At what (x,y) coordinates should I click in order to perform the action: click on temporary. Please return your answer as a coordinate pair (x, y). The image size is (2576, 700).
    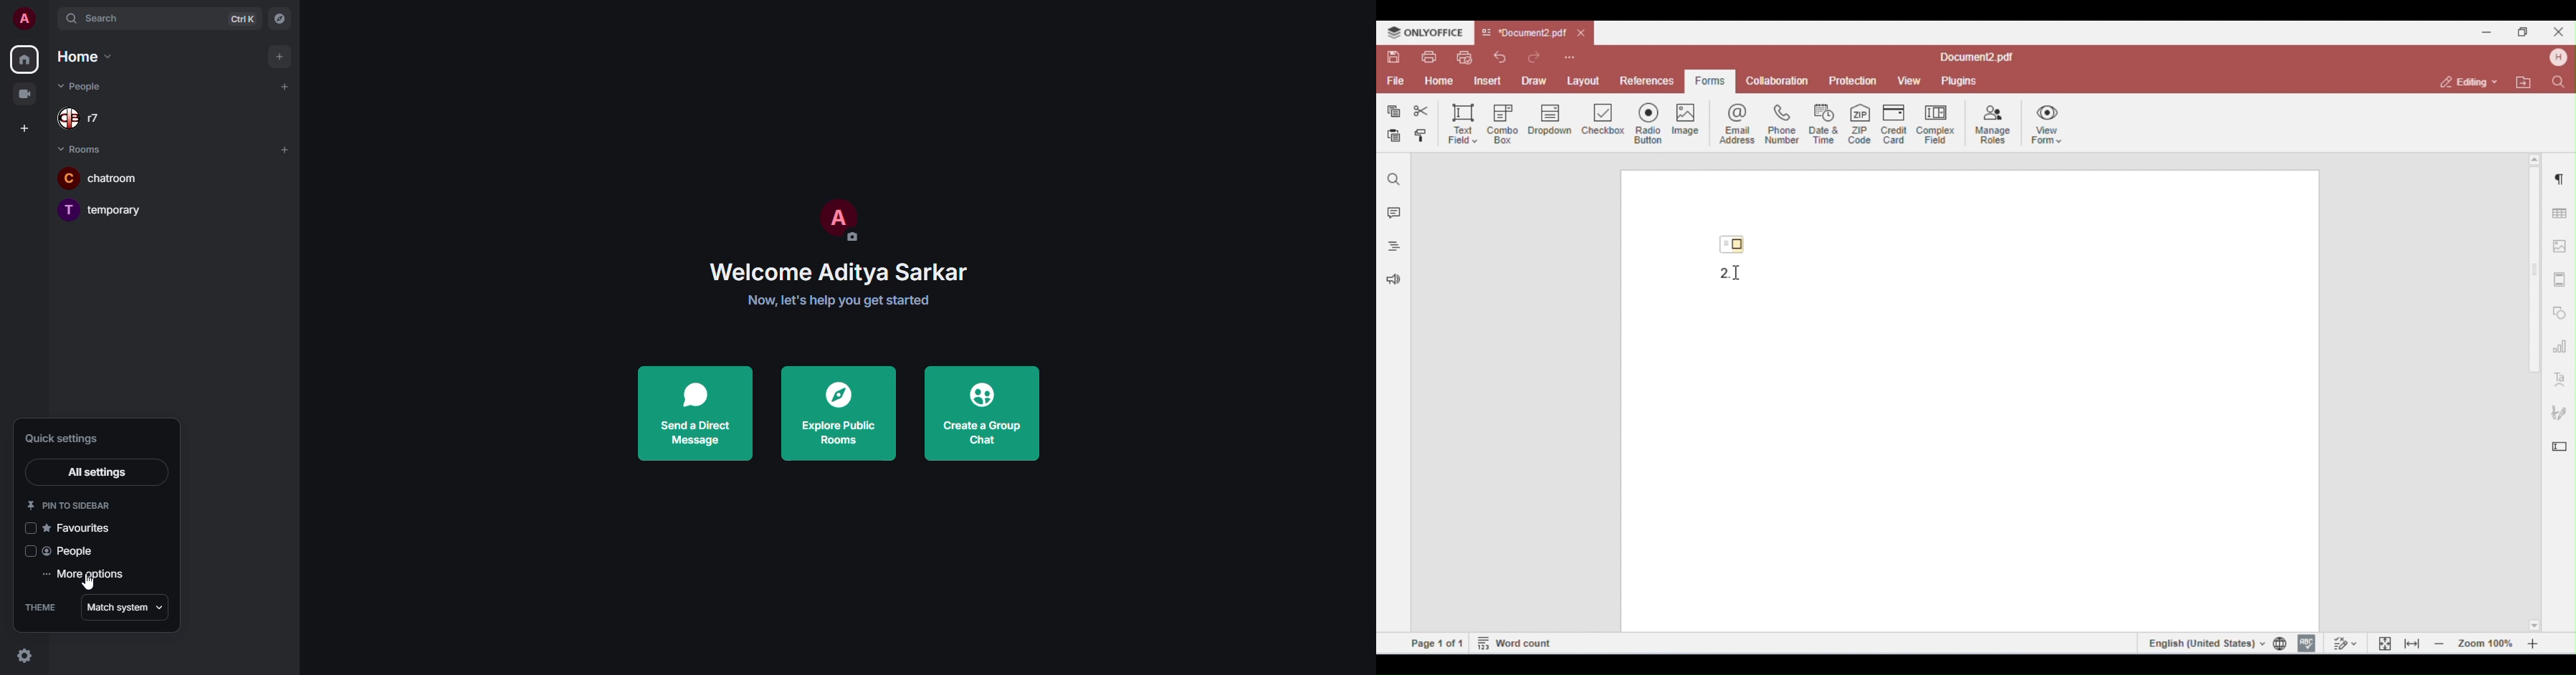
    Looking at the image, I should click on (108, 209).